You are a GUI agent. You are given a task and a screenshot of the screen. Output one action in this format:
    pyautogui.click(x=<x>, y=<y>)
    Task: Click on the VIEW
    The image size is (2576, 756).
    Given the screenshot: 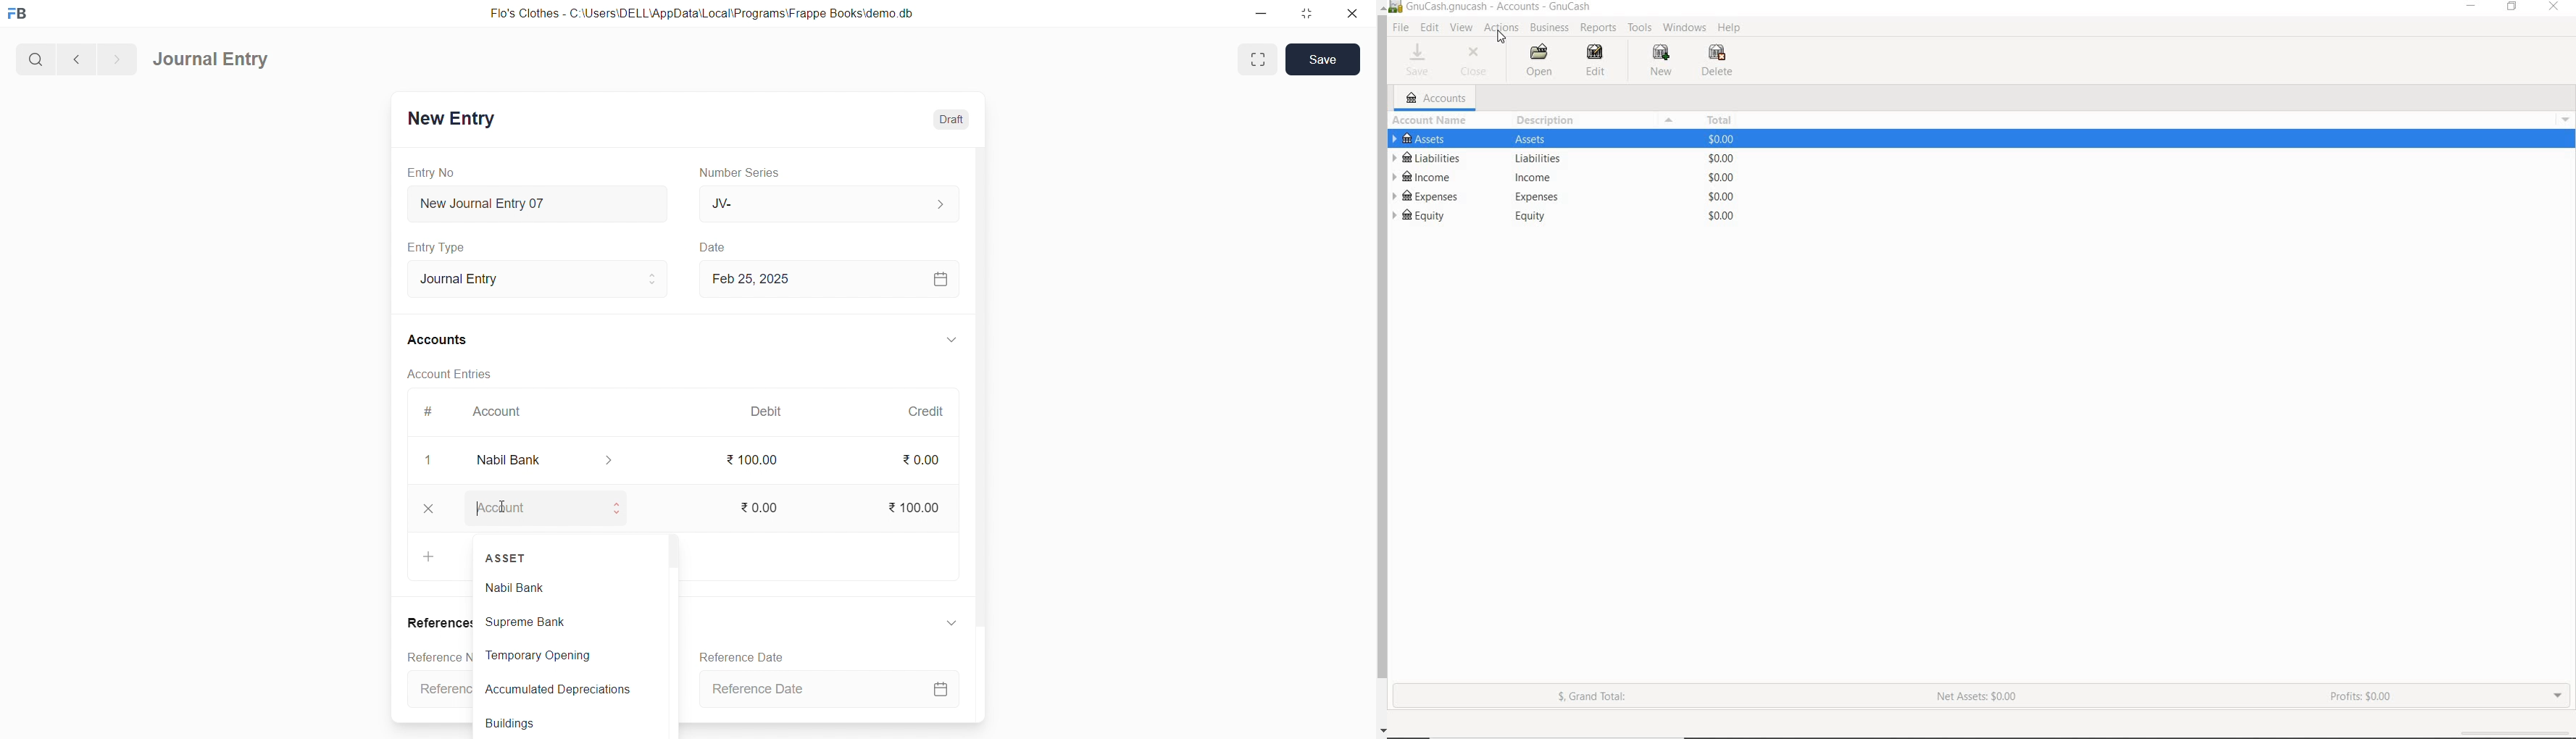 What is the action you would take?
    pyautogui.click(x=1461, y=28)
    